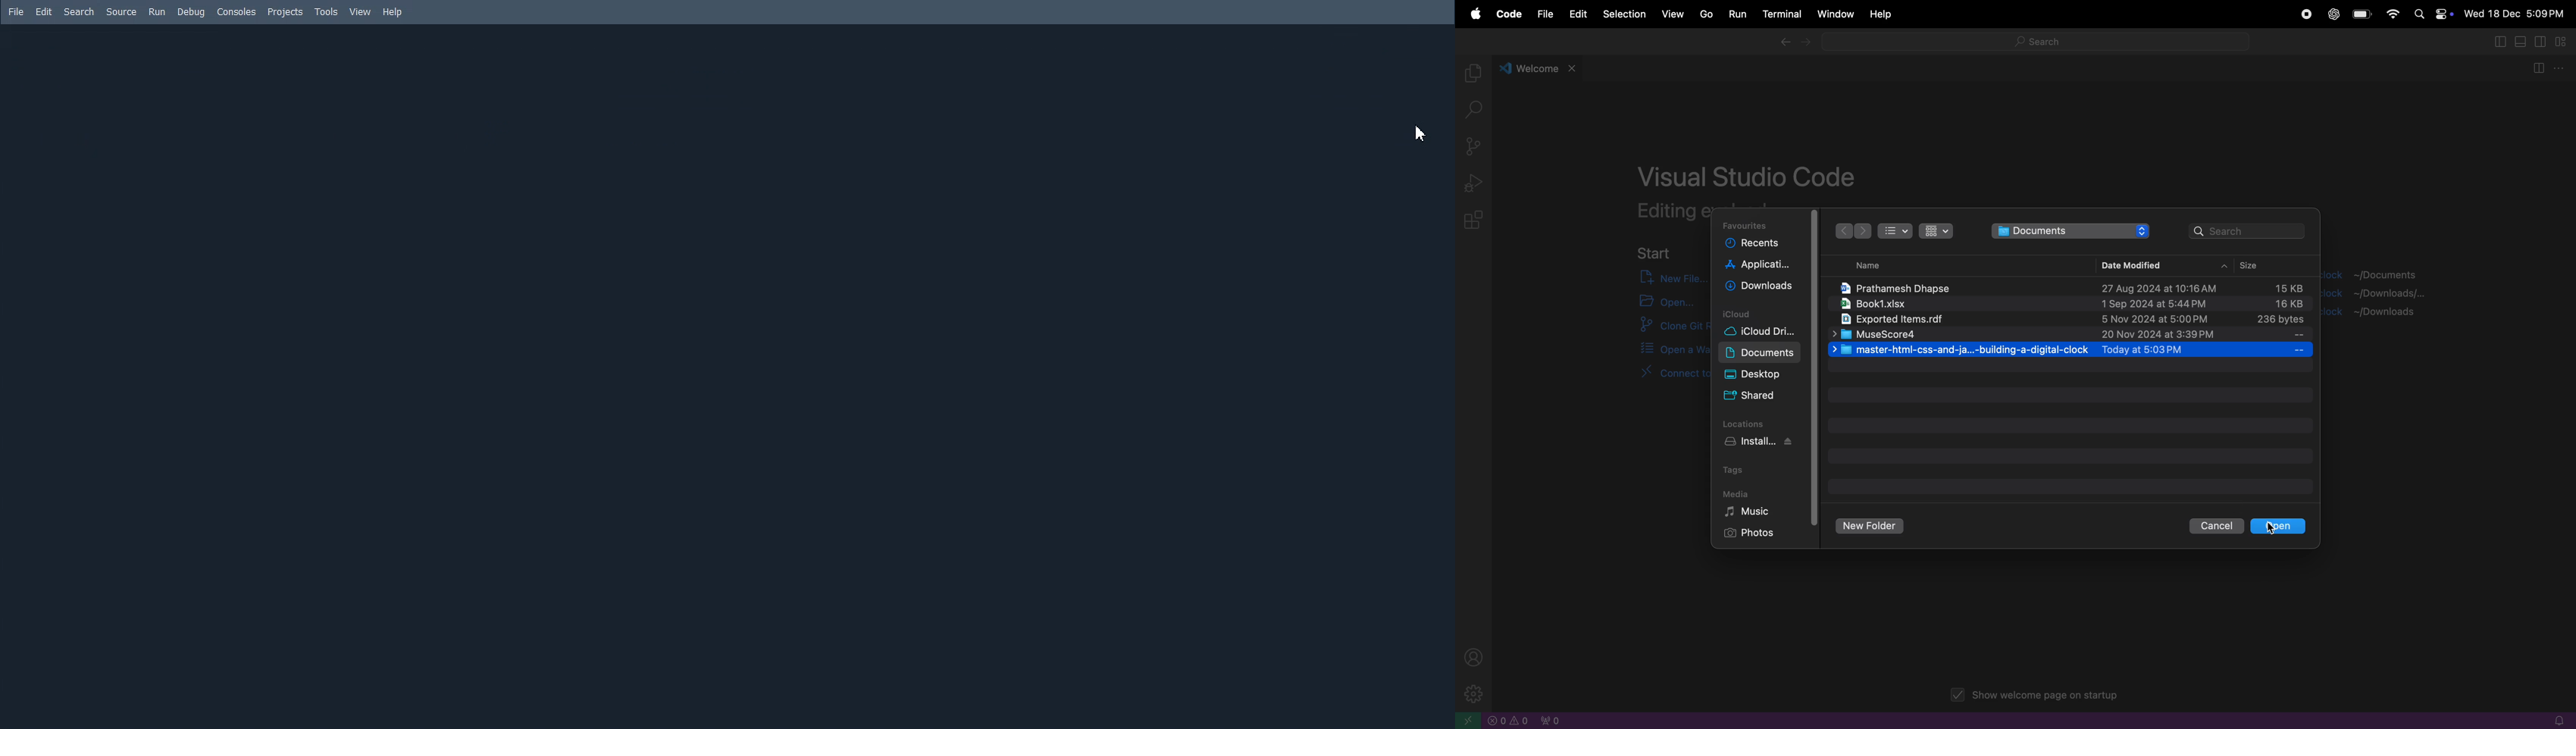 The width and height of the screenshot is (2576, 756). What do you see at coordinates (1762, 313) in the screenshot?
I see `i cloud` at bounding box center [1762, 313].